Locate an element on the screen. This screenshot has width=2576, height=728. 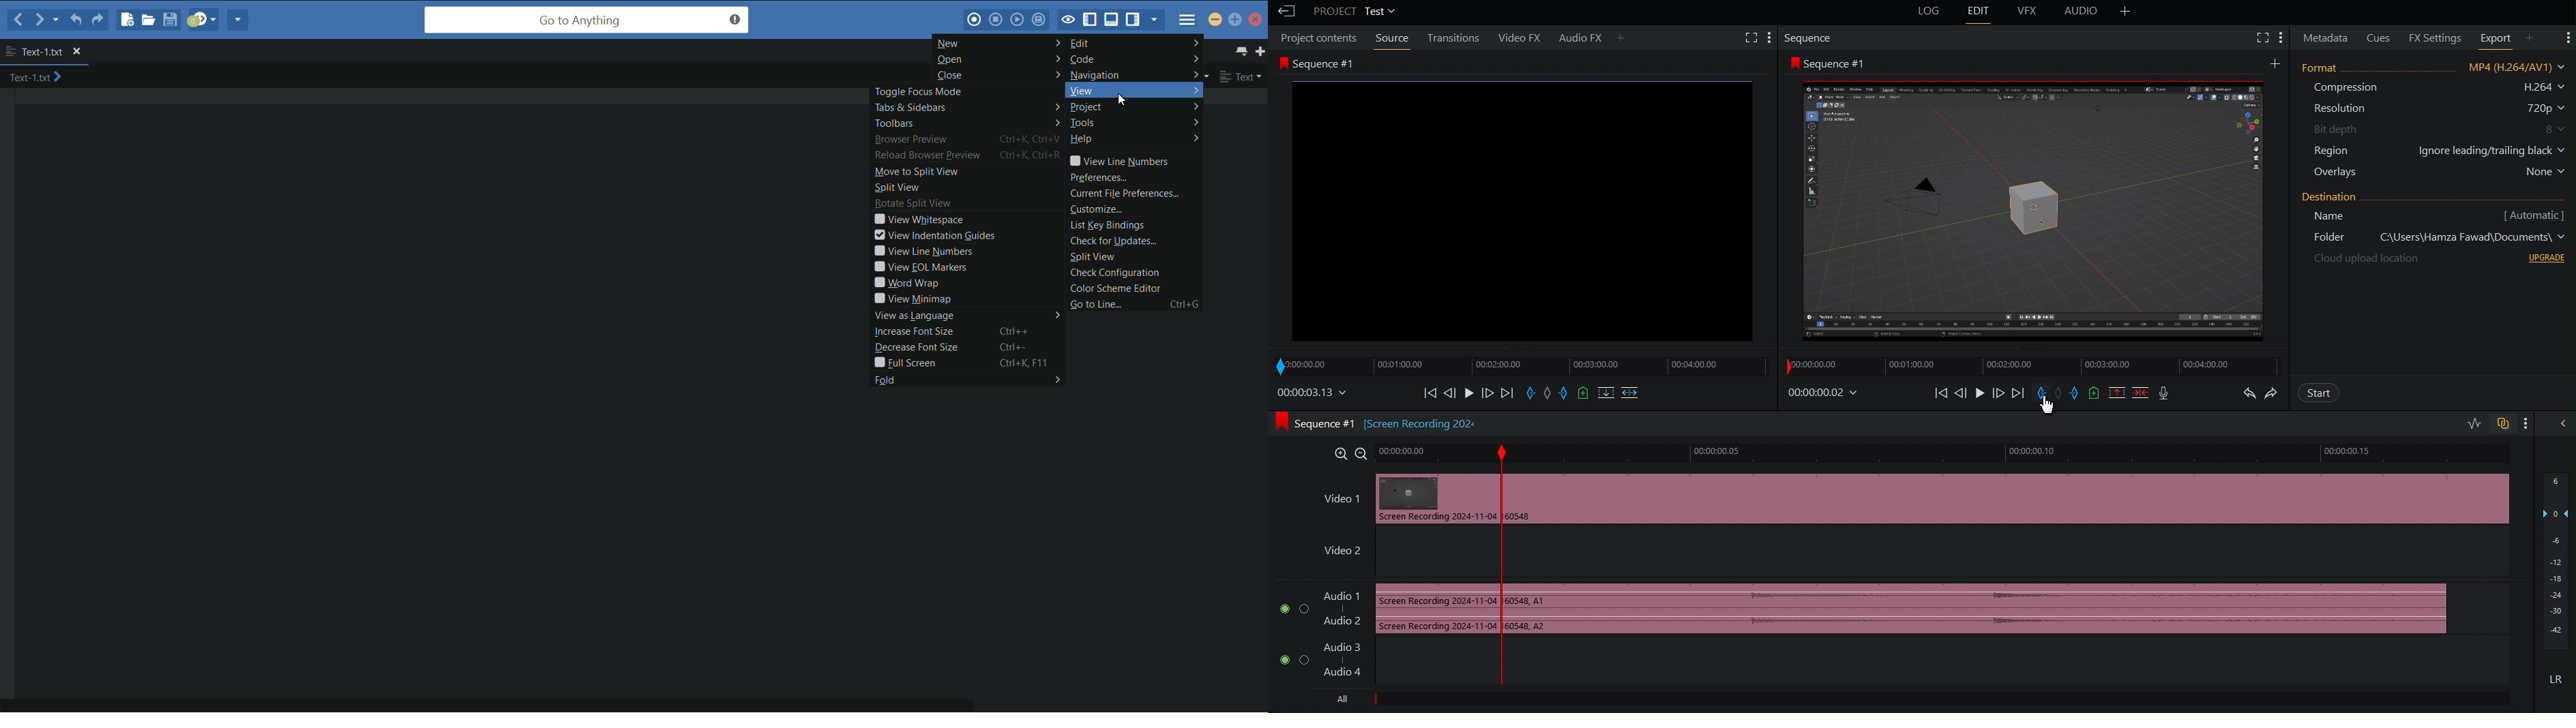
Log is located at coordinates (1930, 12).